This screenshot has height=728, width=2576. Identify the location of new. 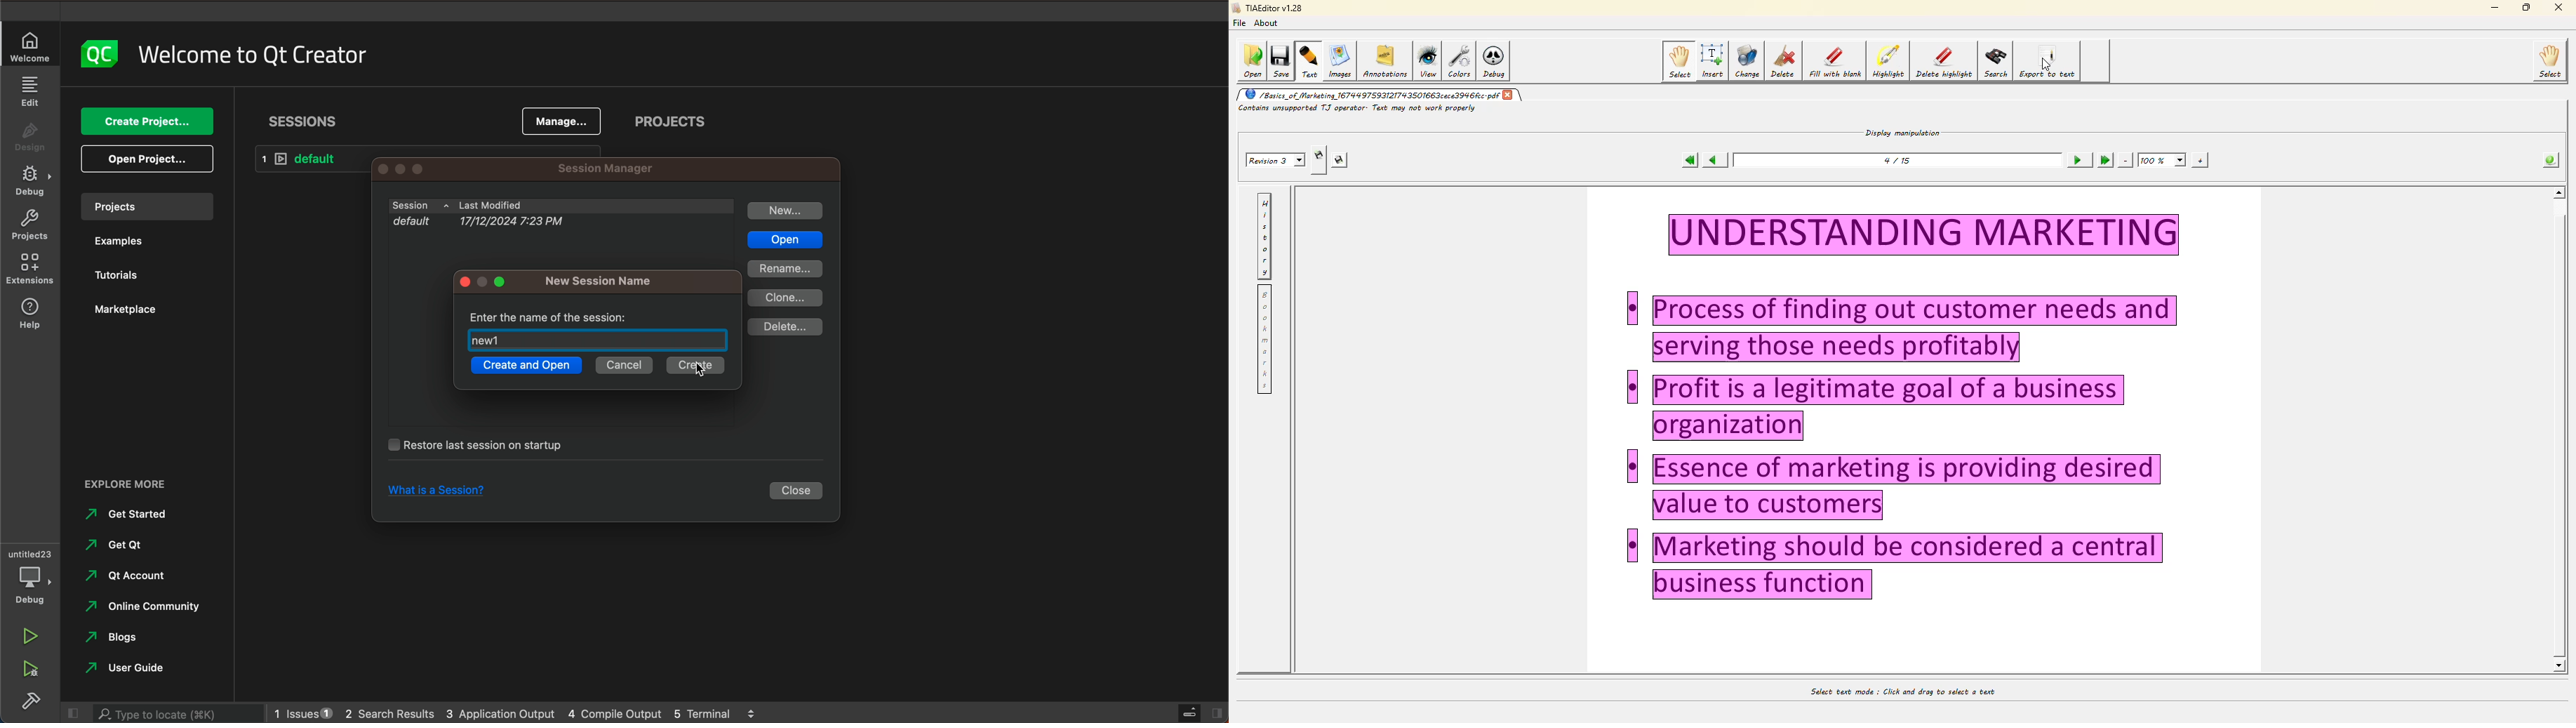
(786, 211).